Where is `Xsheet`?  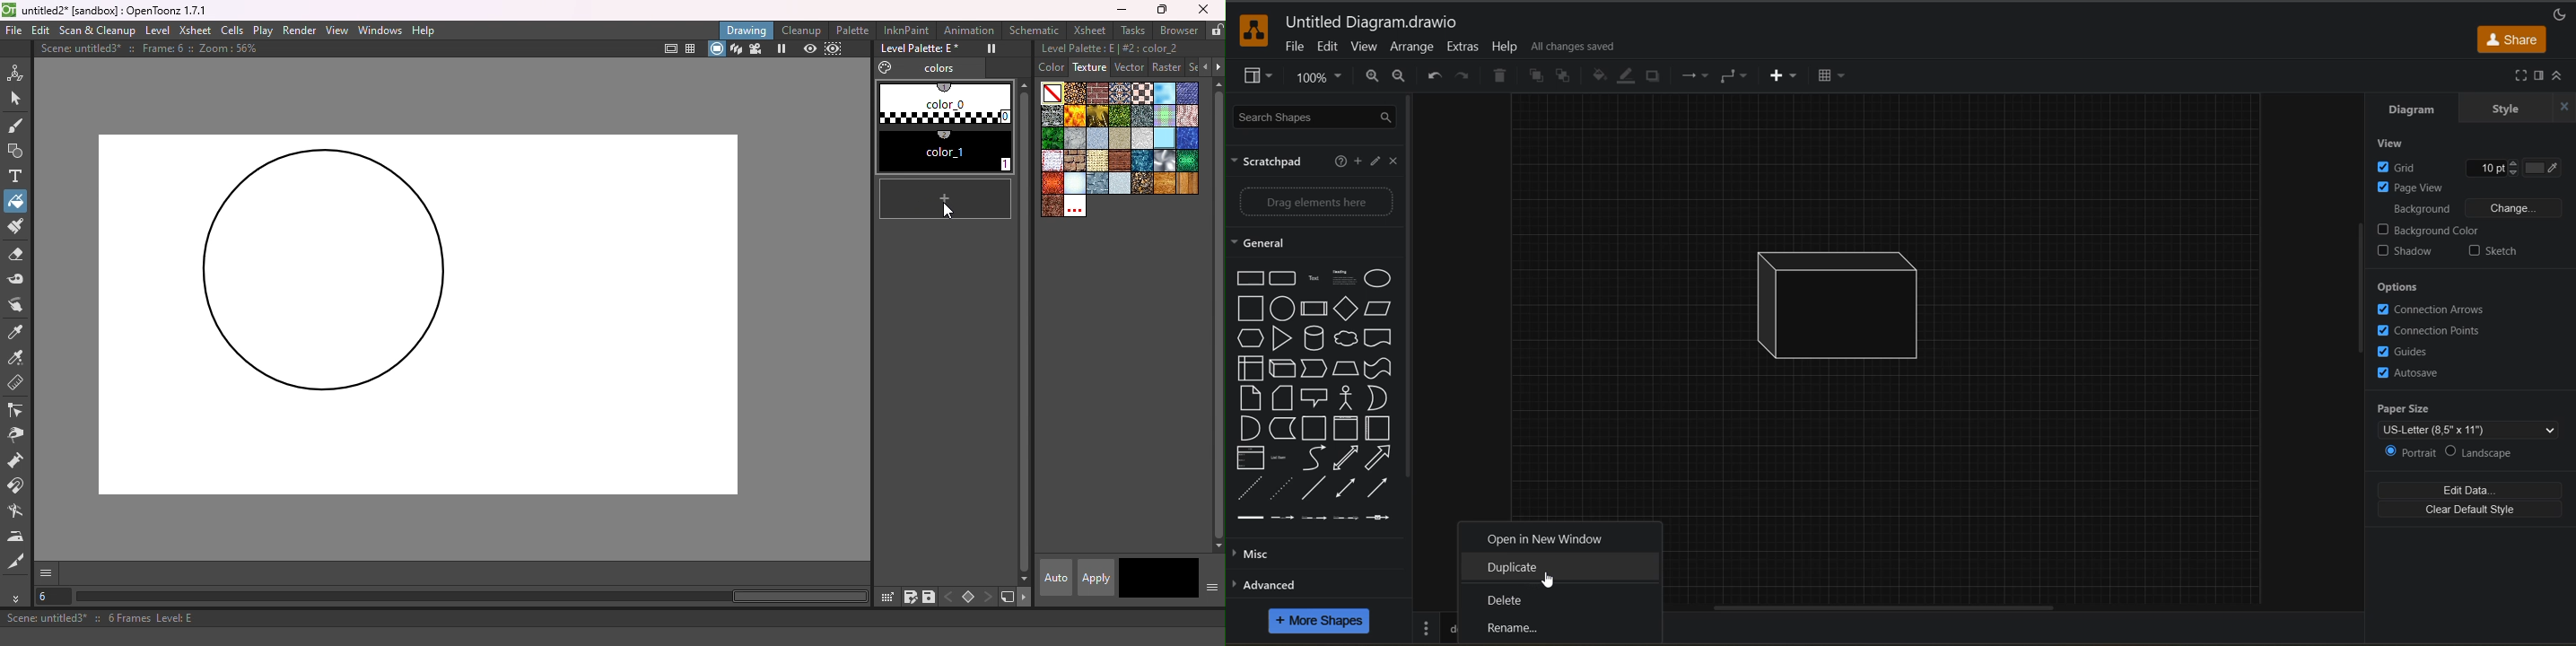
Xsheet is located at coordinates (1089, 31).